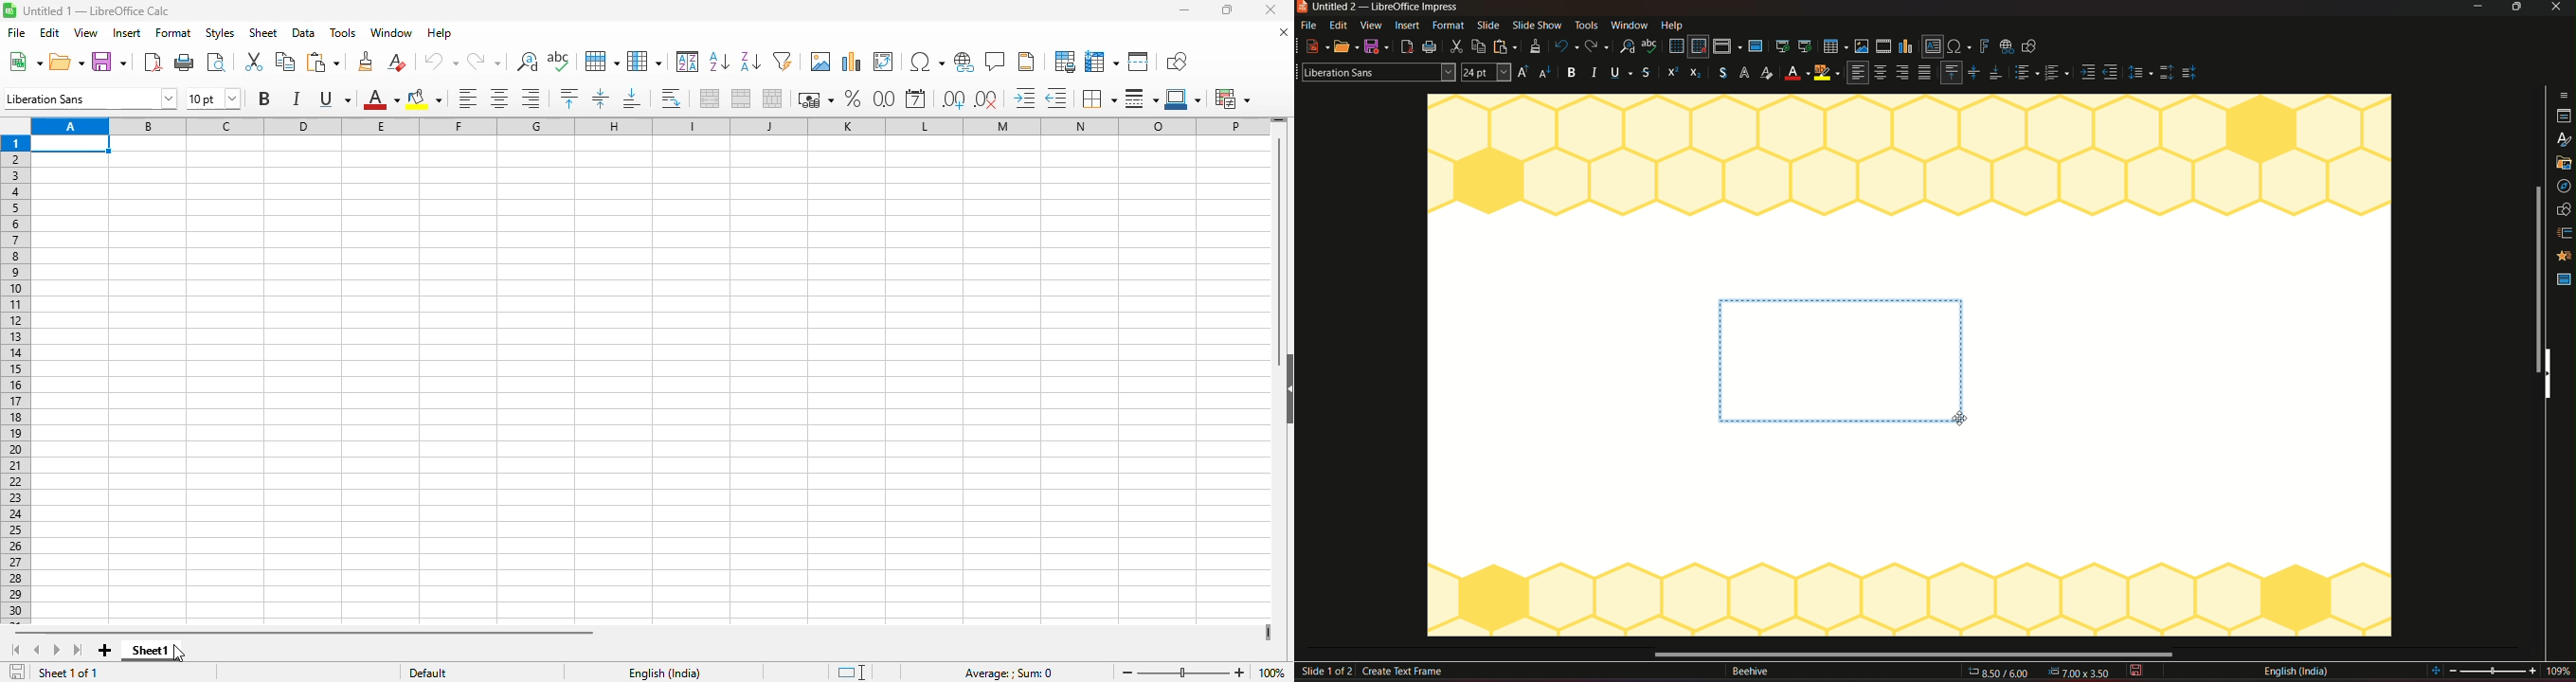 The height and width of the screenshot is (700, 2576). I want to click on styles, so click(219, 32).